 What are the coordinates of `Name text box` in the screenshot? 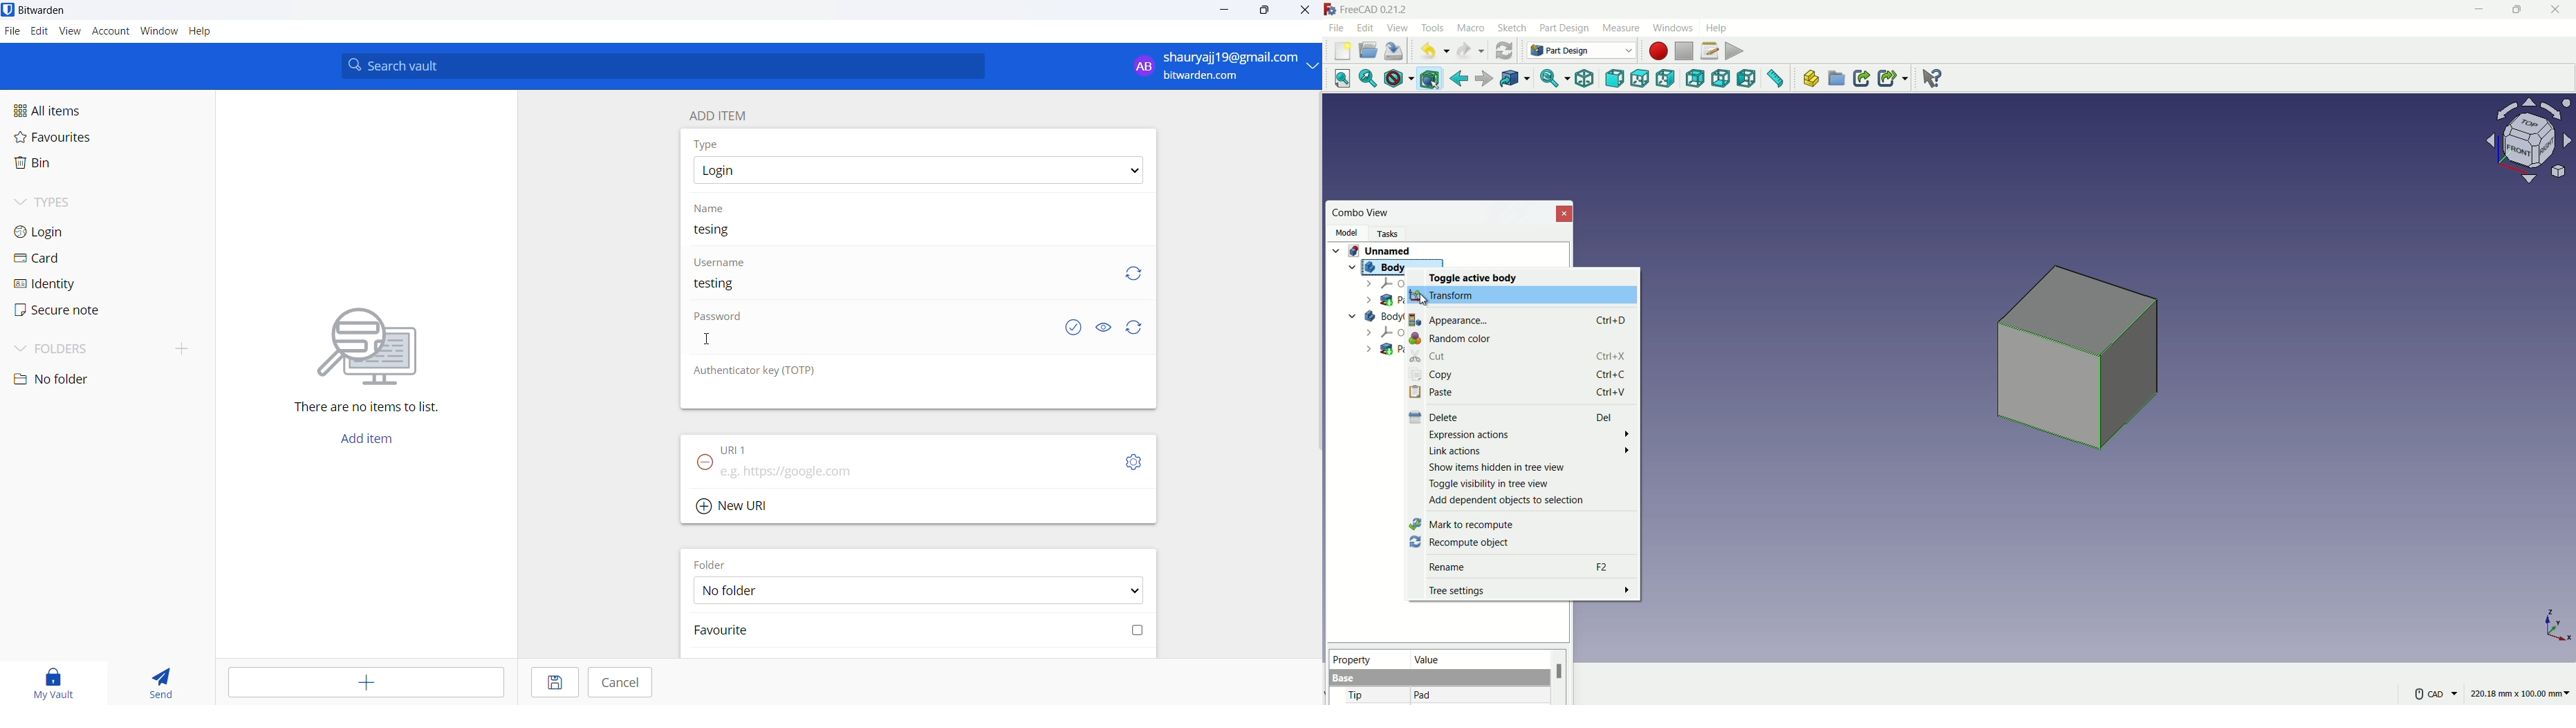 It's located at (911, 234).